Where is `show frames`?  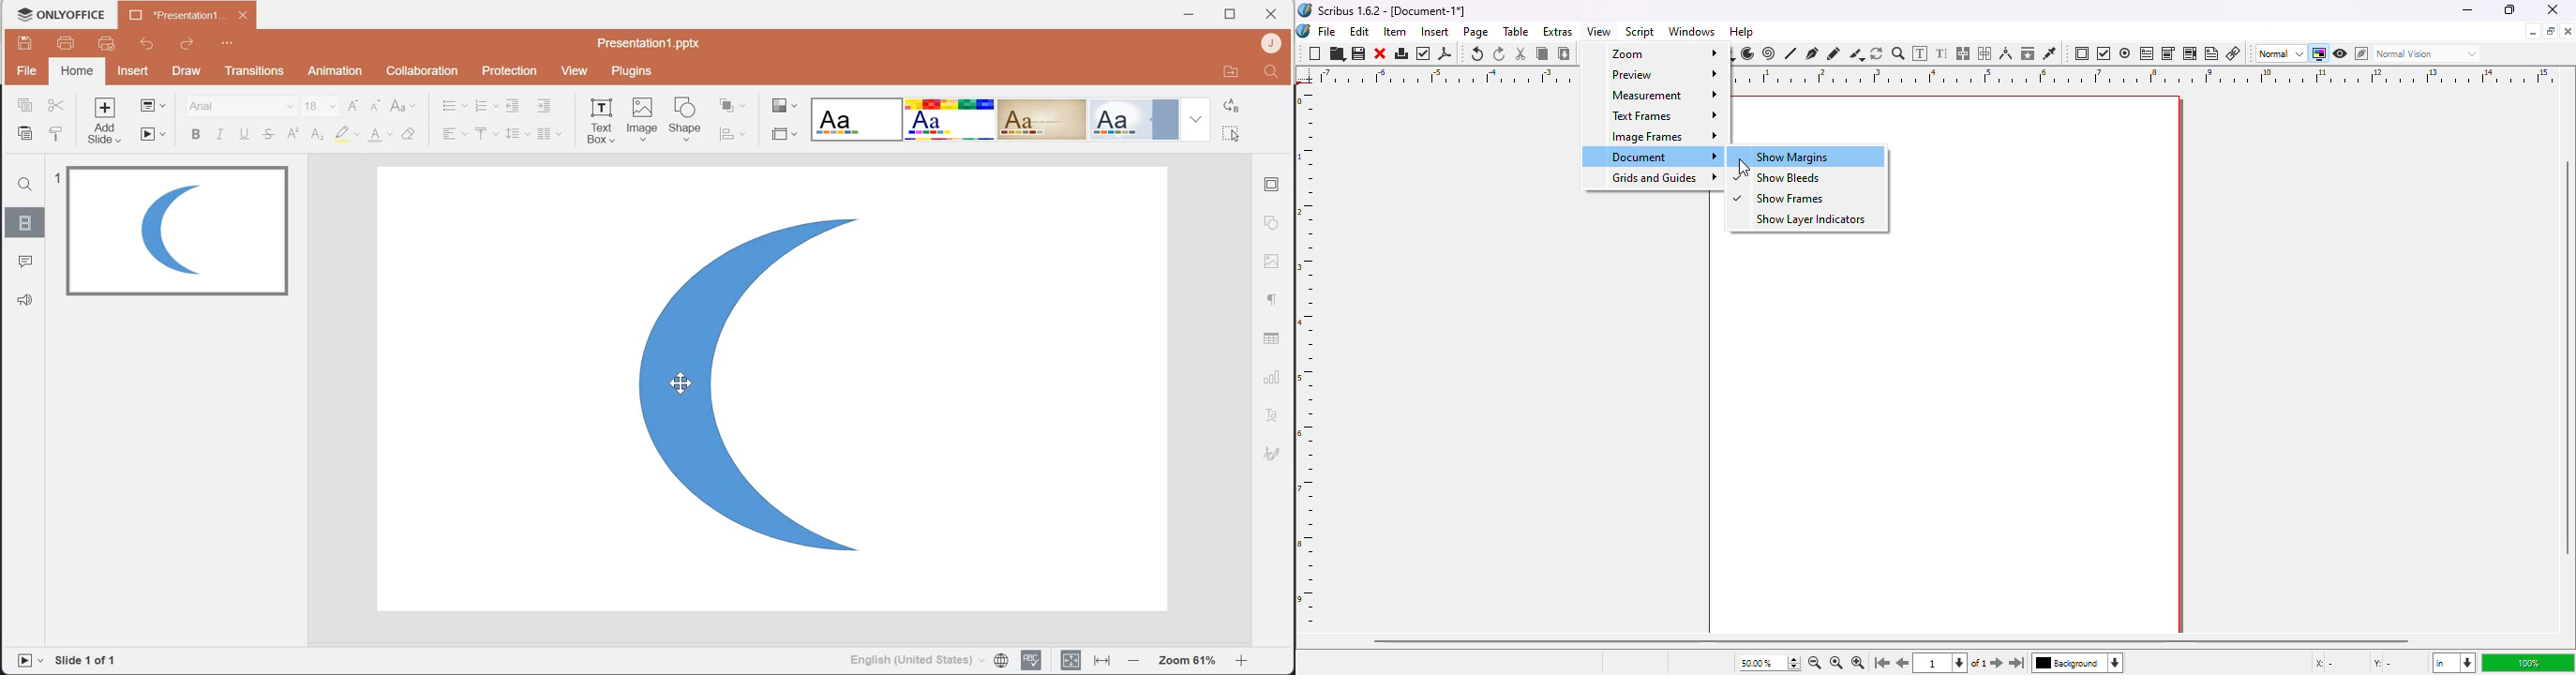 show frames is located at coordinates (1804, 200).